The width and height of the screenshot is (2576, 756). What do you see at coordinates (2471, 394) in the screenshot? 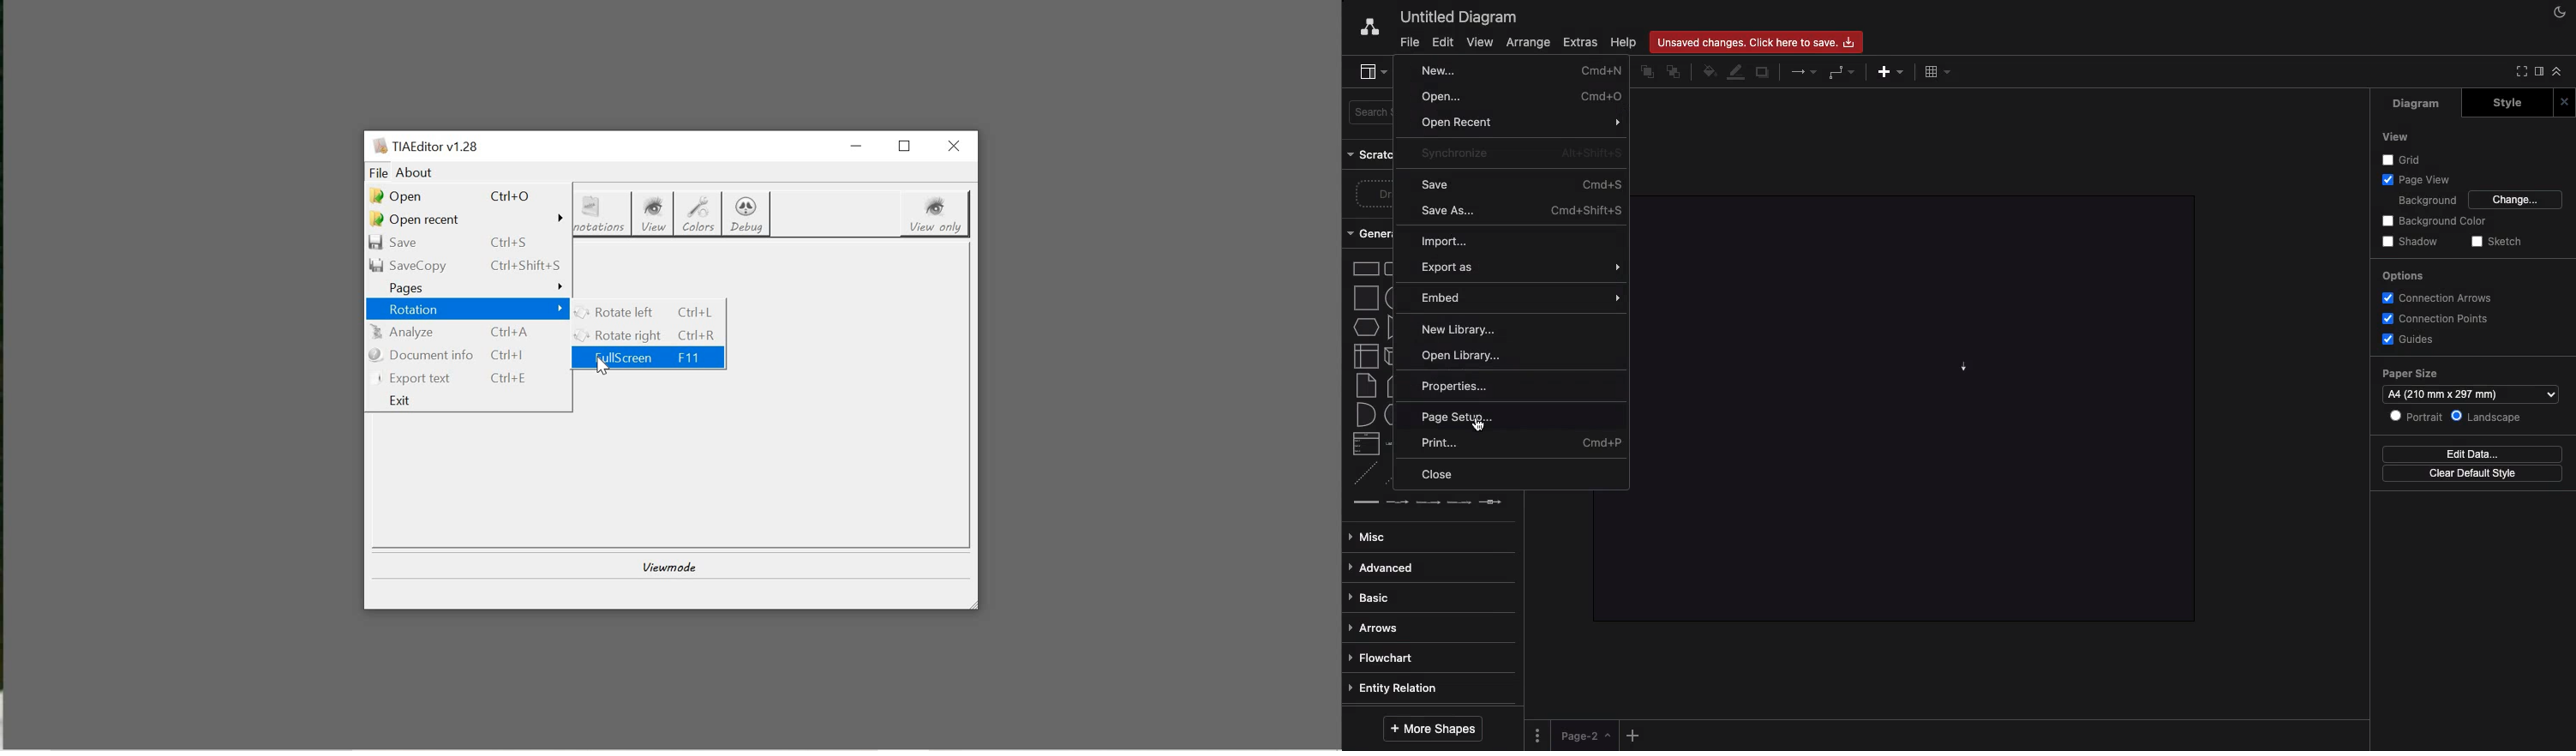
I see `A4 (210 mm x 297 mm)` at bounding box center [2471, 394].